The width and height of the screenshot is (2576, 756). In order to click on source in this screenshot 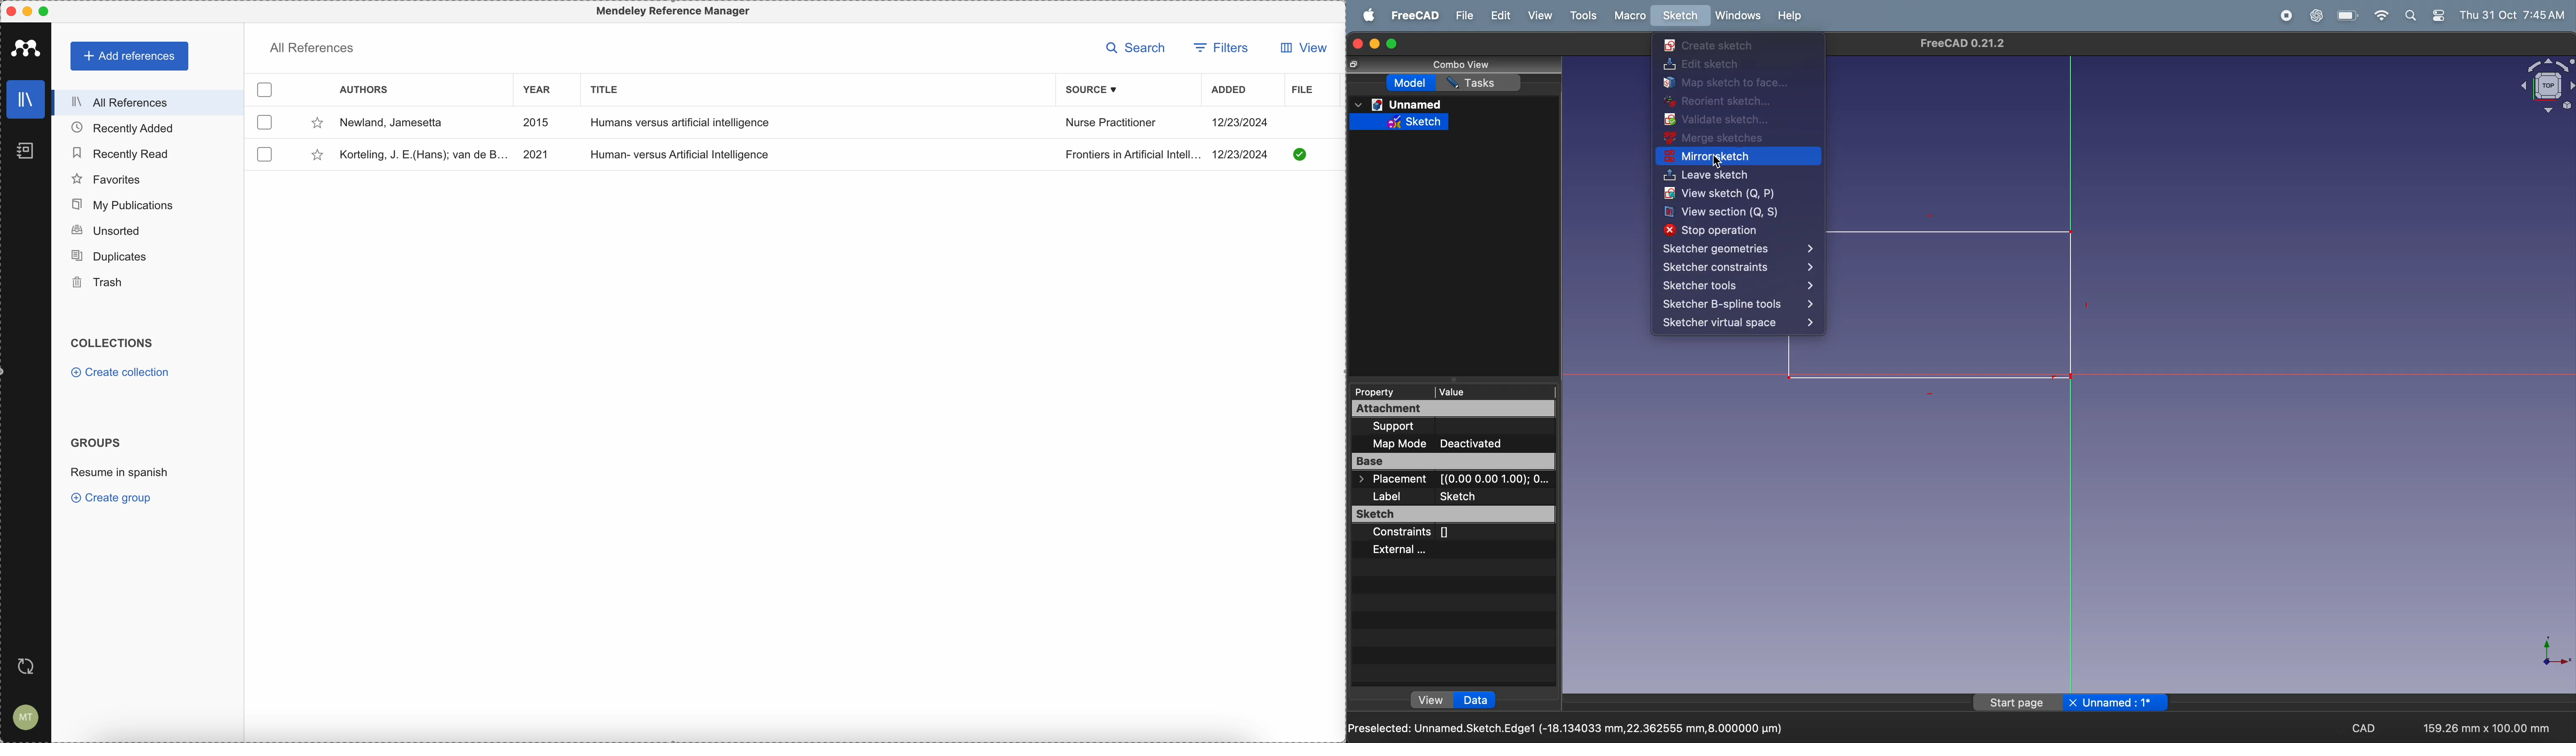, I will do `click(1093, 90)`.